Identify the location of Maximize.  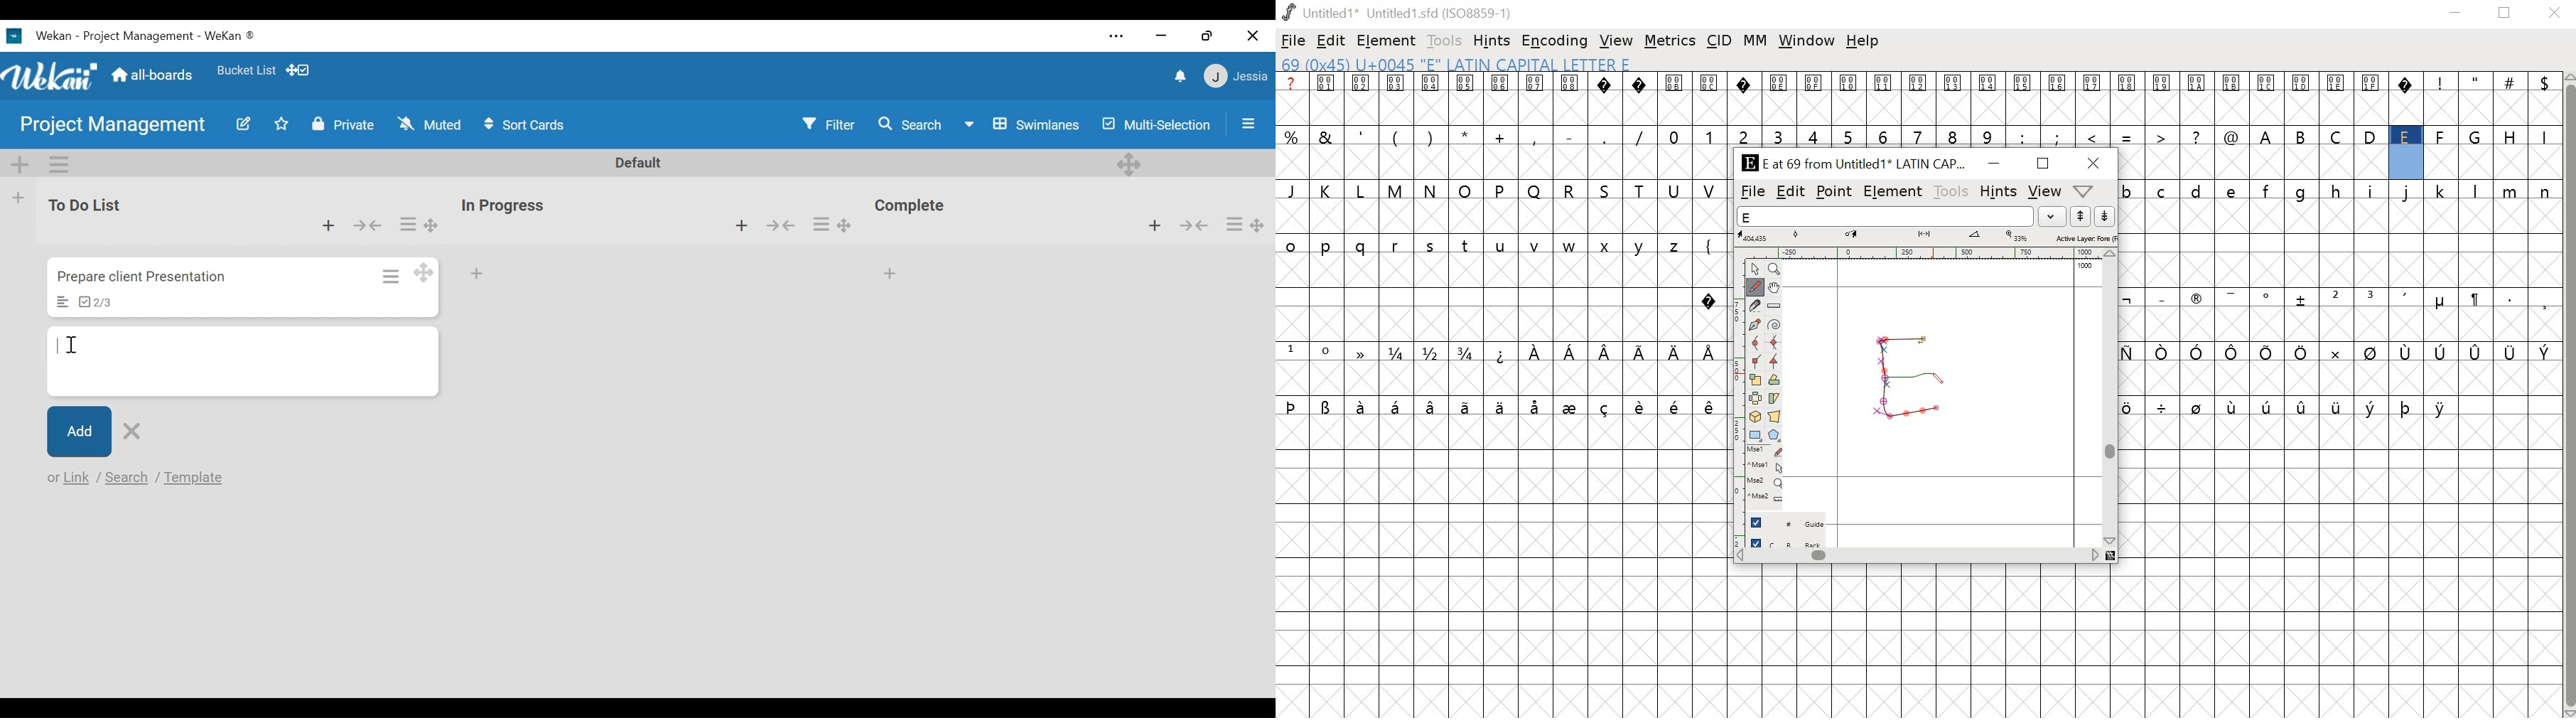
(2041, 163).